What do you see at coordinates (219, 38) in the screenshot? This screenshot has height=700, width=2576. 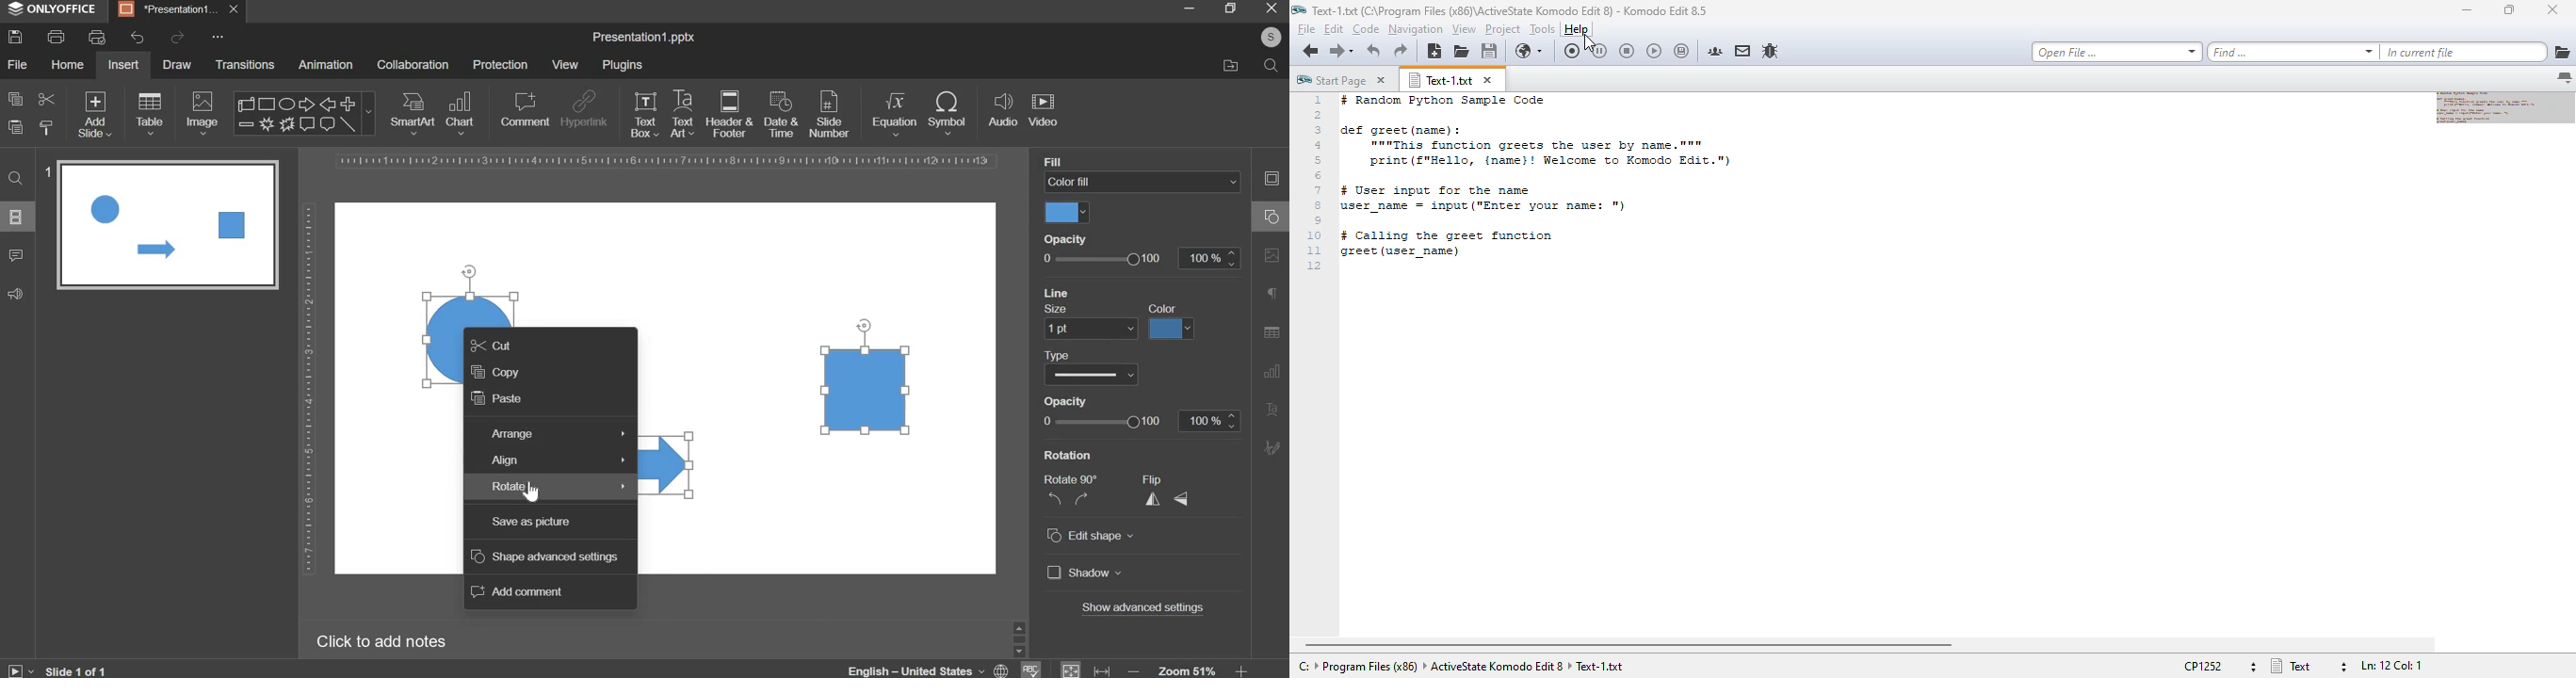 I see `options` at bounding box center [219, 38].